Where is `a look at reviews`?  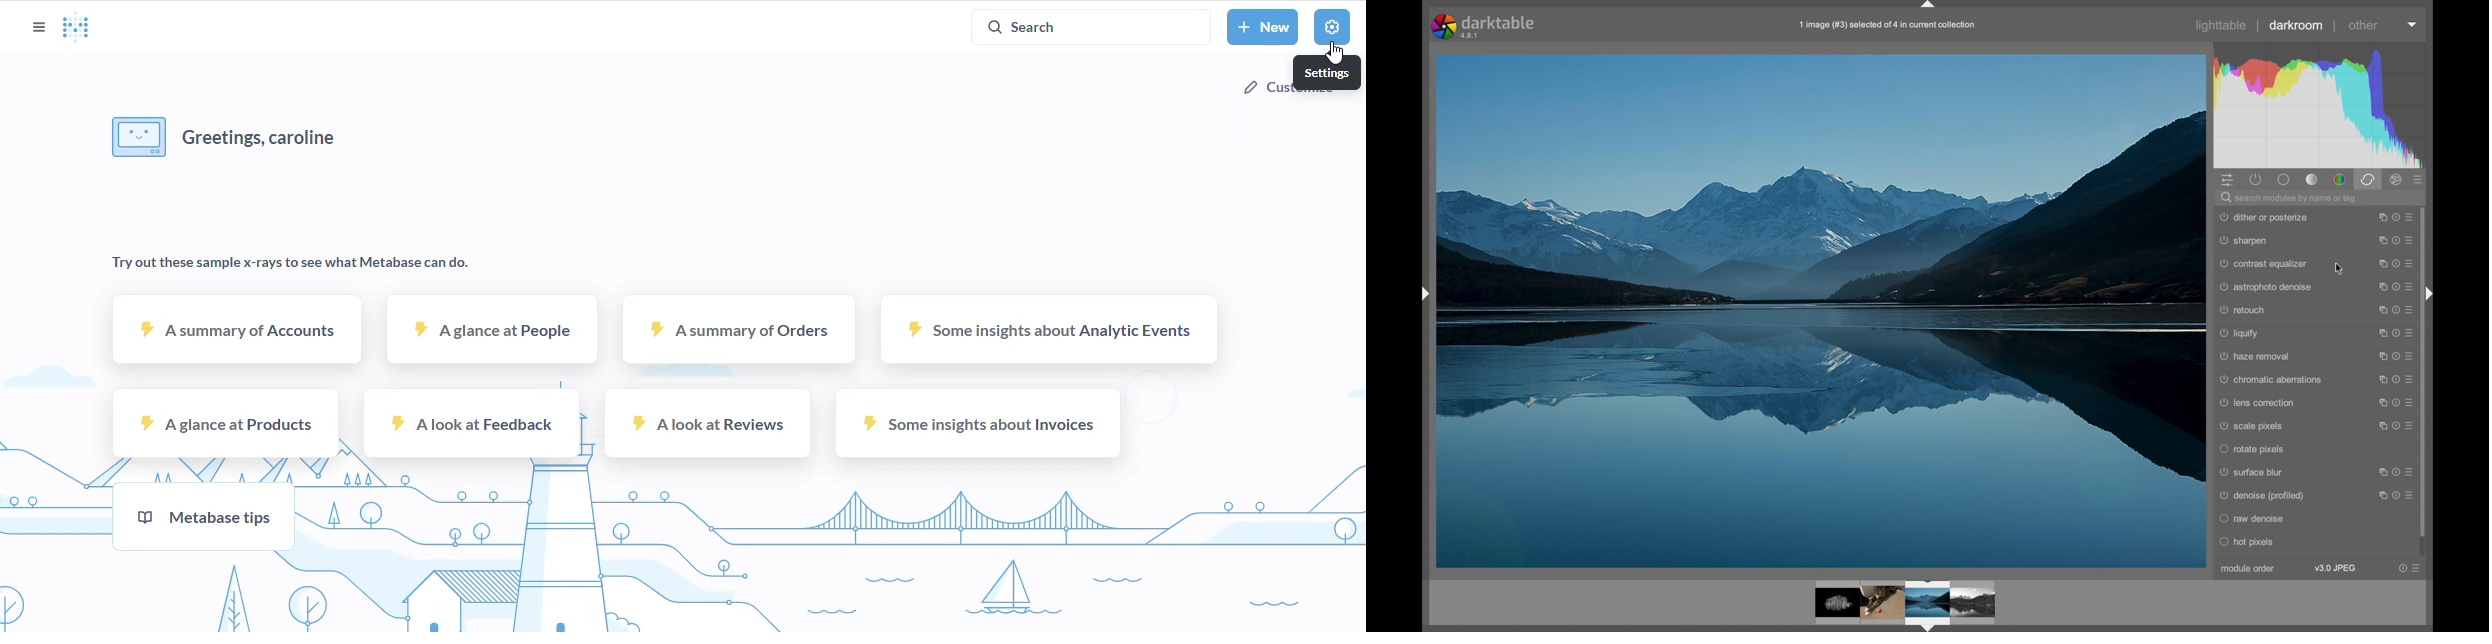 a look at reviews is located at coordinates (705, 423).